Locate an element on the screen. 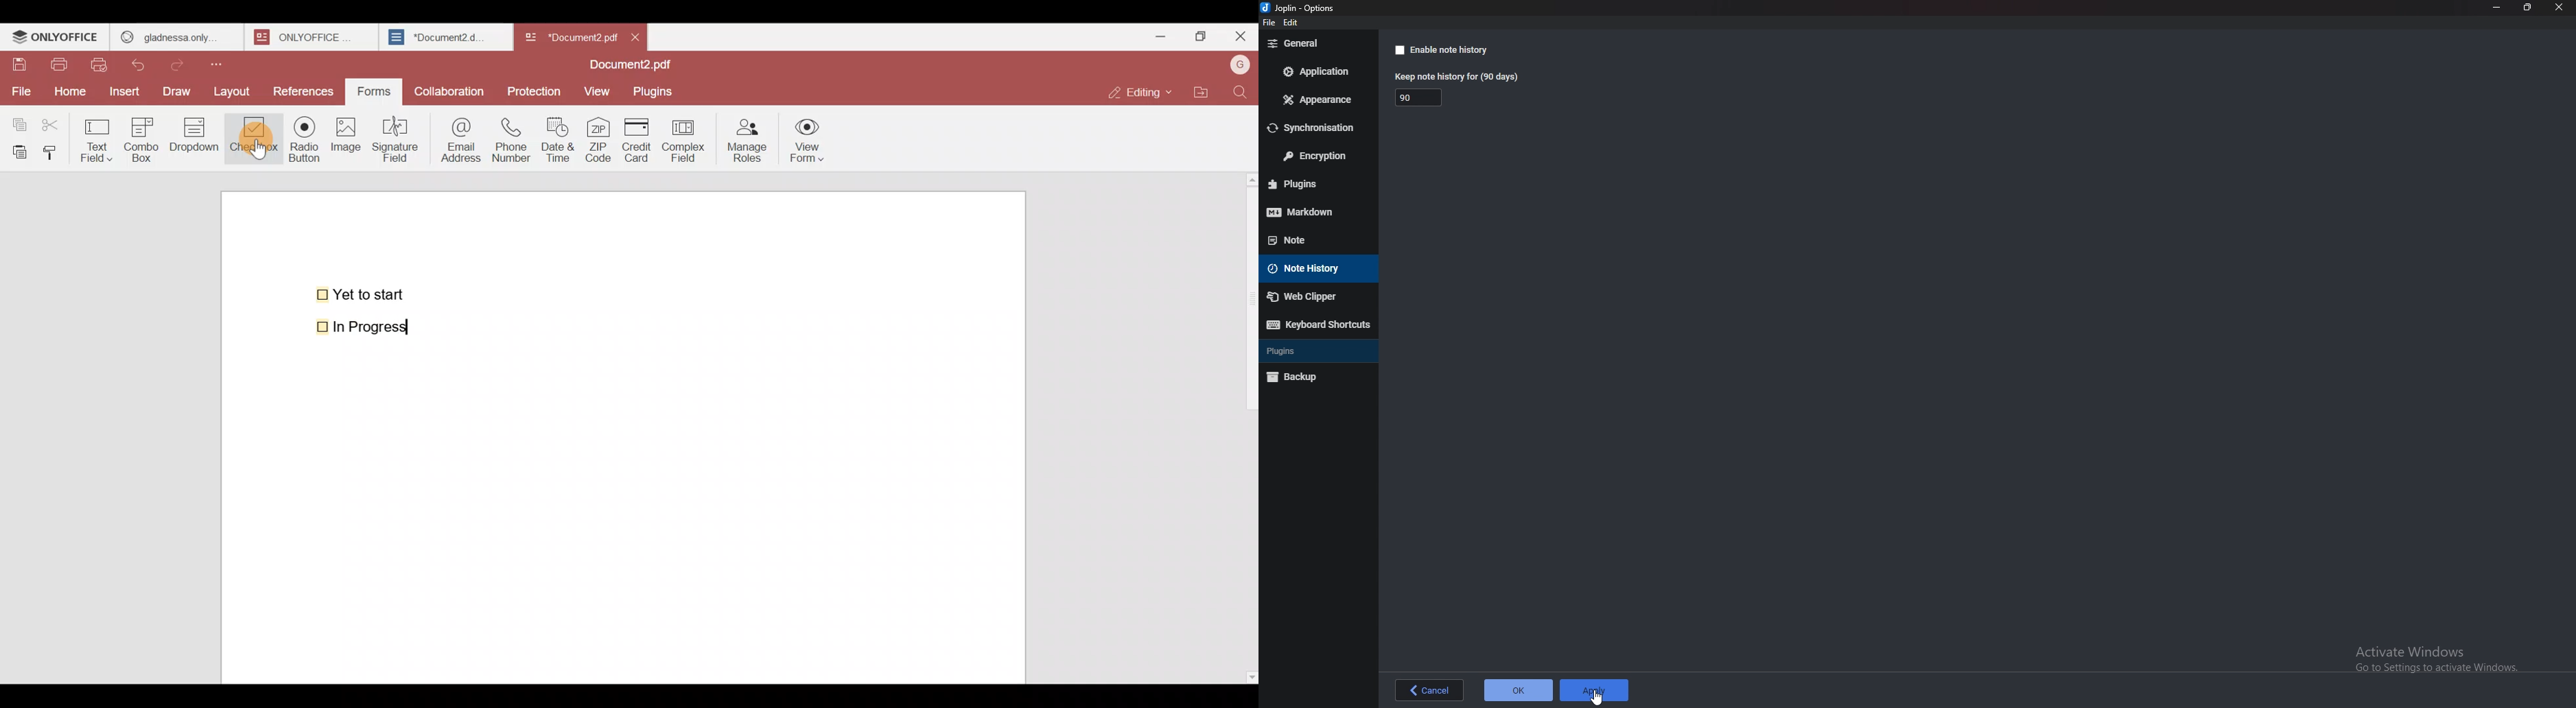  back is located at coordinates (1429, 690).